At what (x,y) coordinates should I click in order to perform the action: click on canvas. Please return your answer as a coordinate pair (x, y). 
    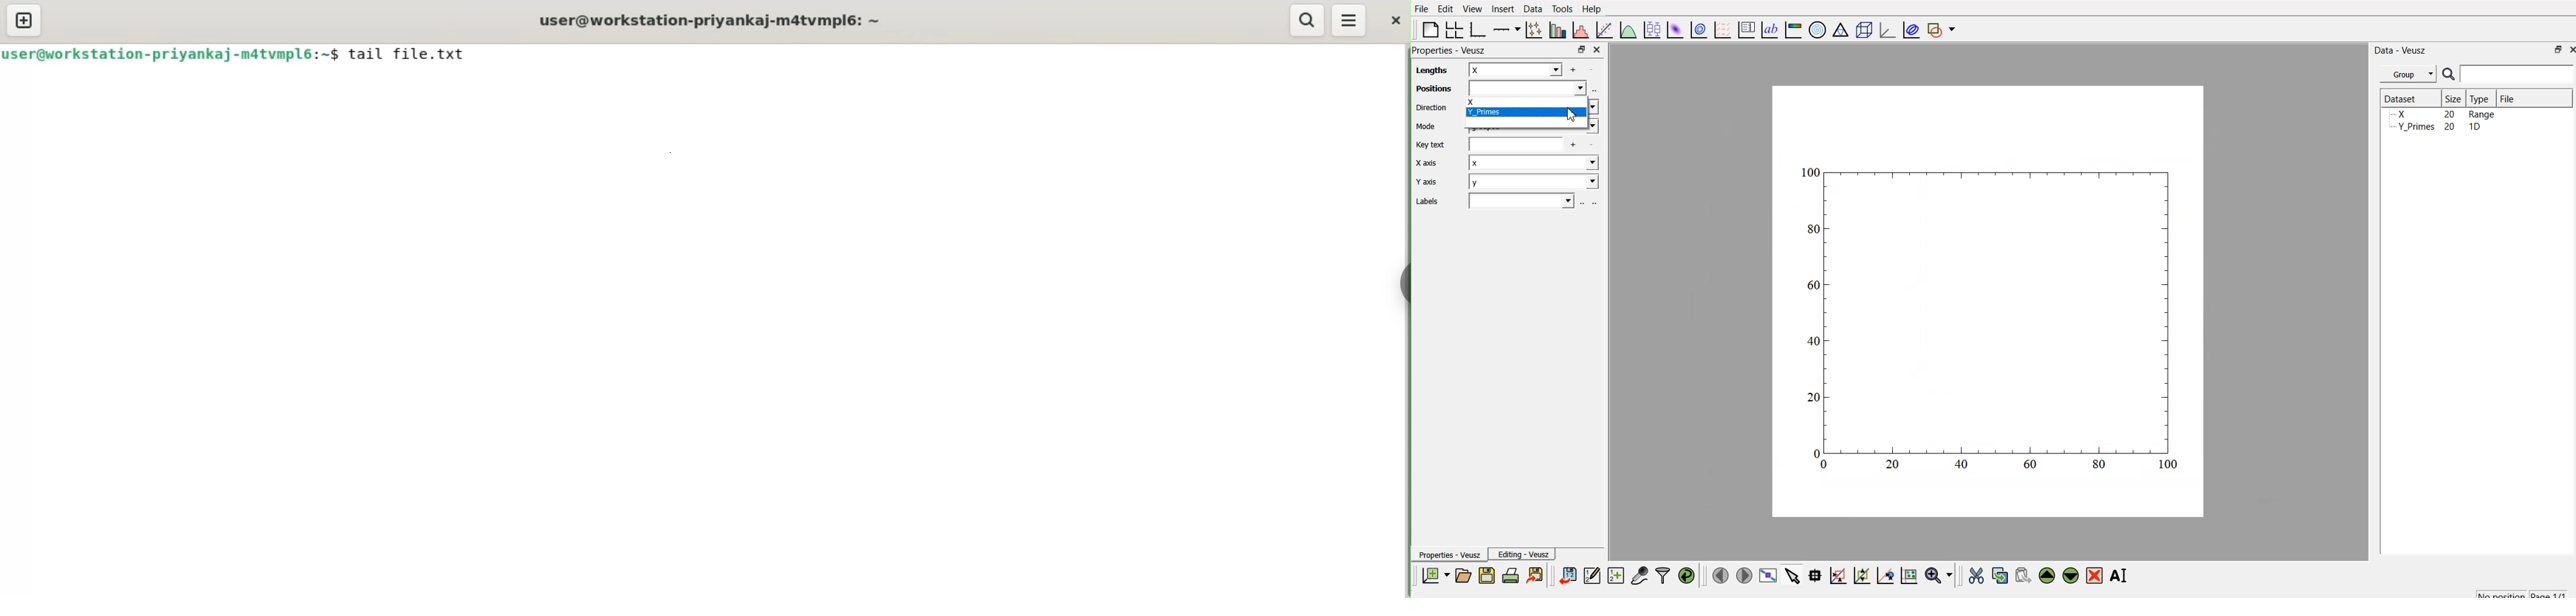
    Looking at the image, I should click on (1988, 302).